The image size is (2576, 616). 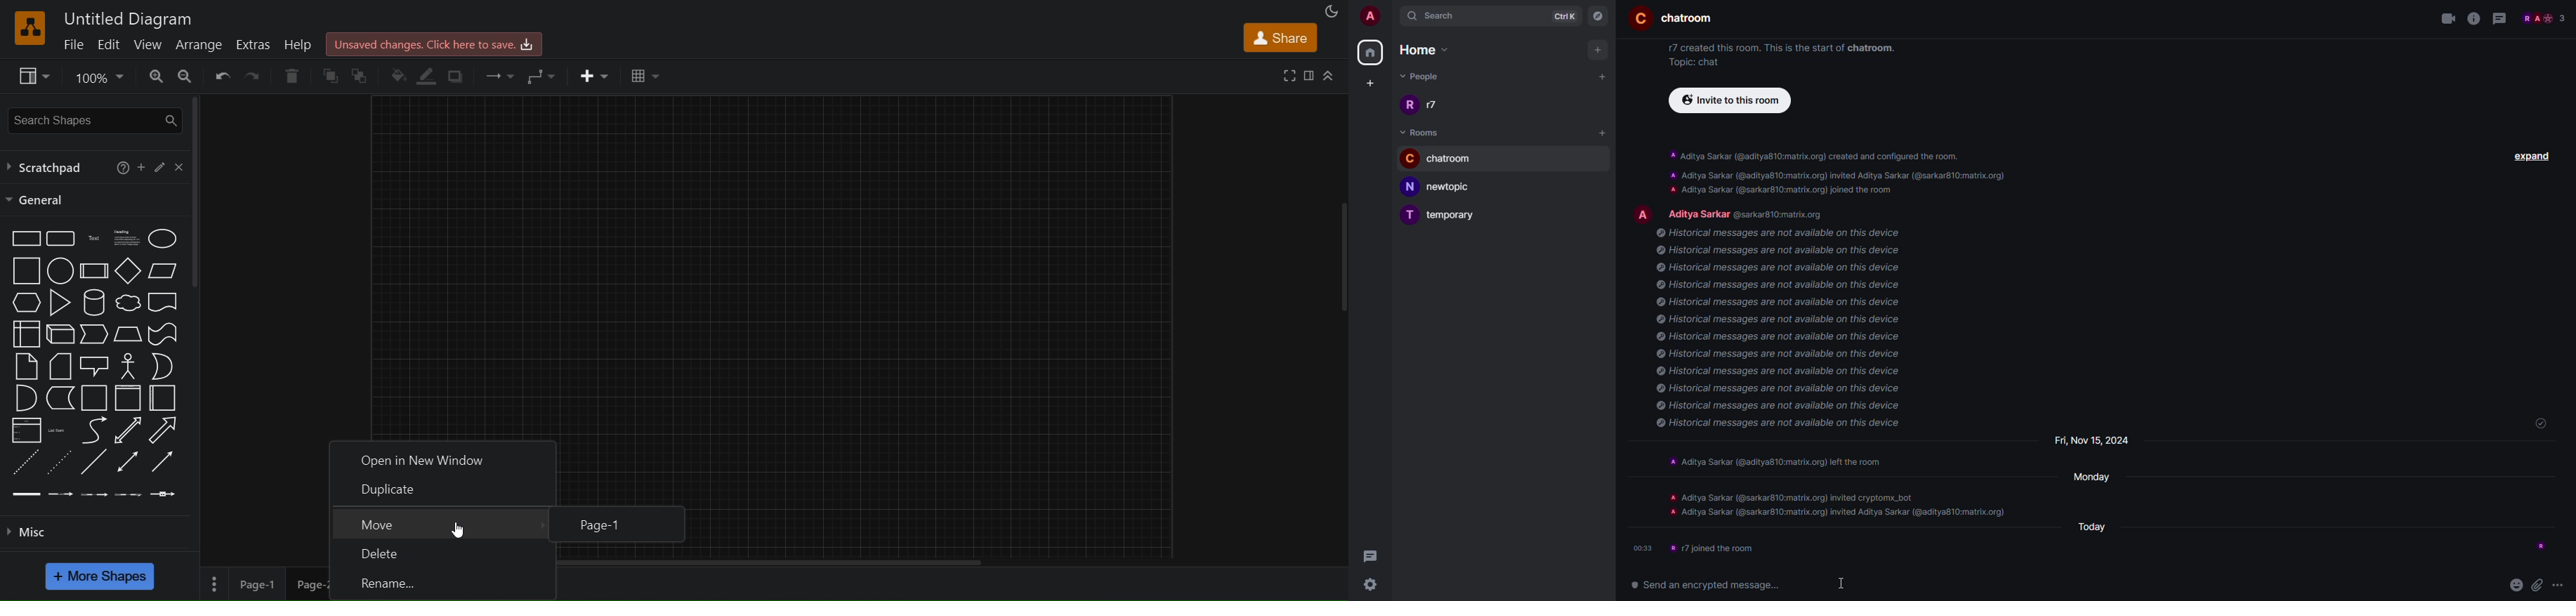 What do you see at coordinates (92, 303) in the screenshot?
I see `cylinder` at bounding box center [92, 303].